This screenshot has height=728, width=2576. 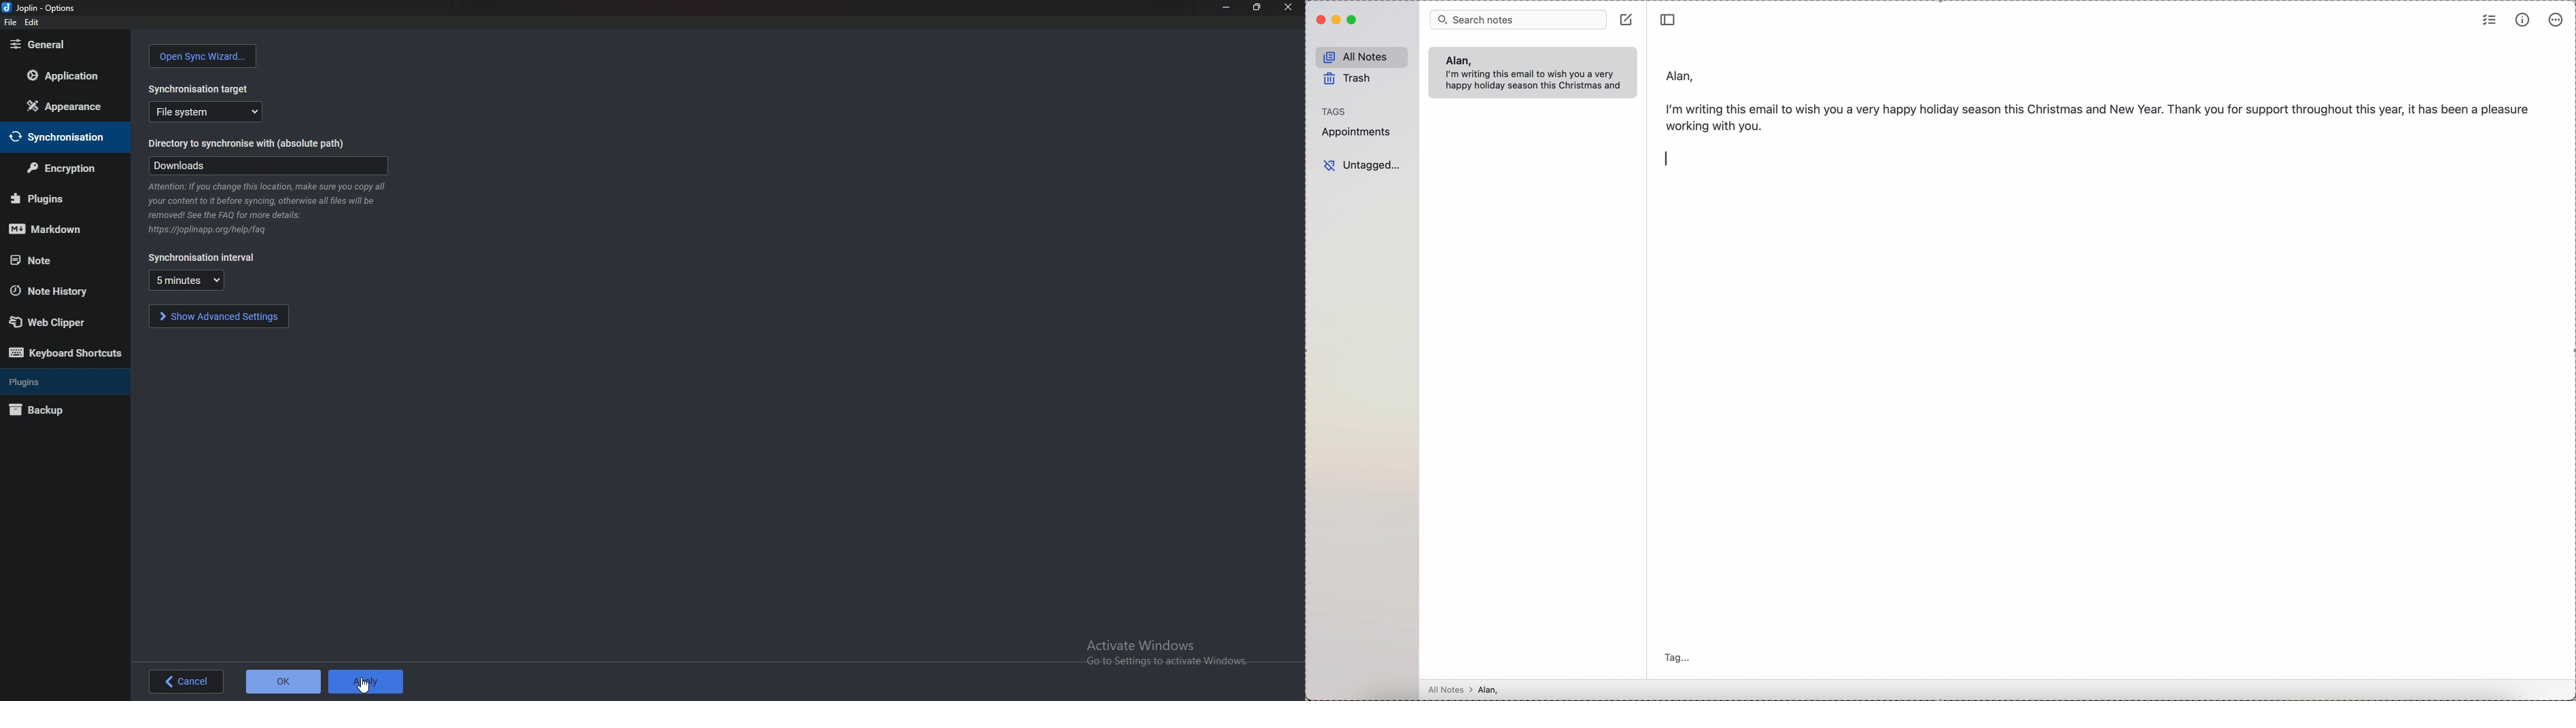 What do you see at coordinates (1319, 20) in the screenshot?
I see `close program` at bounding box center [1319, 20].